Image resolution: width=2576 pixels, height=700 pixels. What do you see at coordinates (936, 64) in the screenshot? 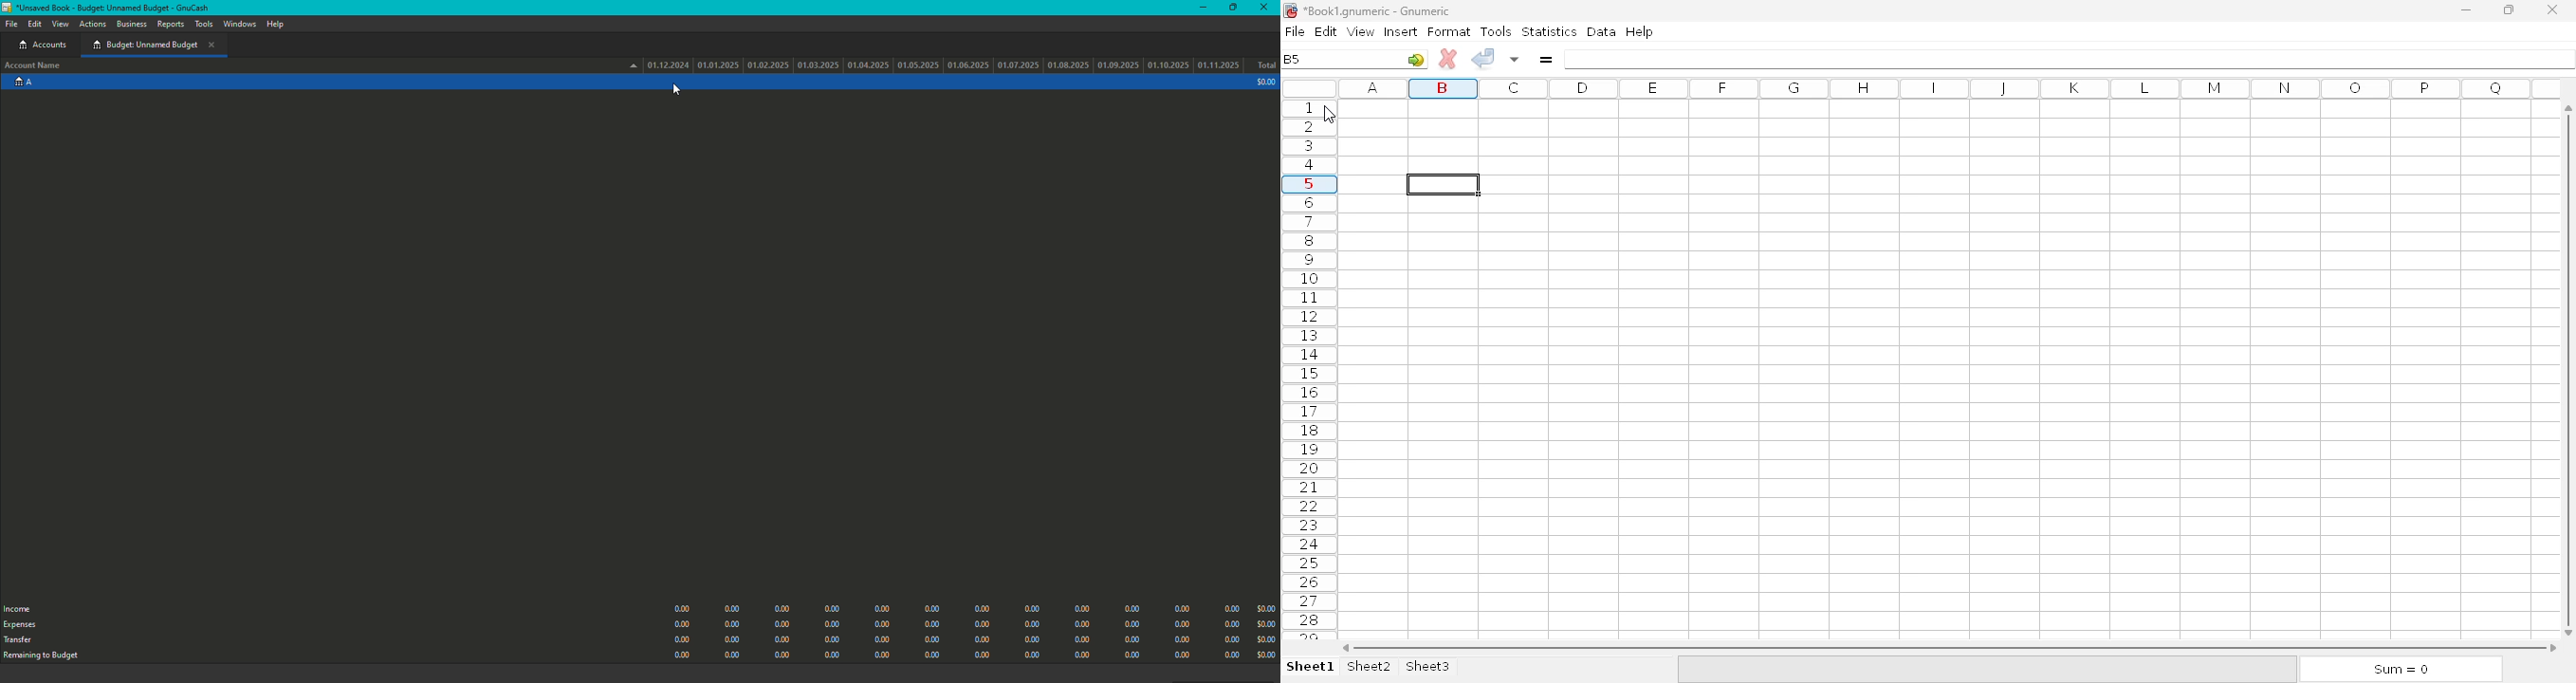
I see `Date range` at bounding box center [936, 64].